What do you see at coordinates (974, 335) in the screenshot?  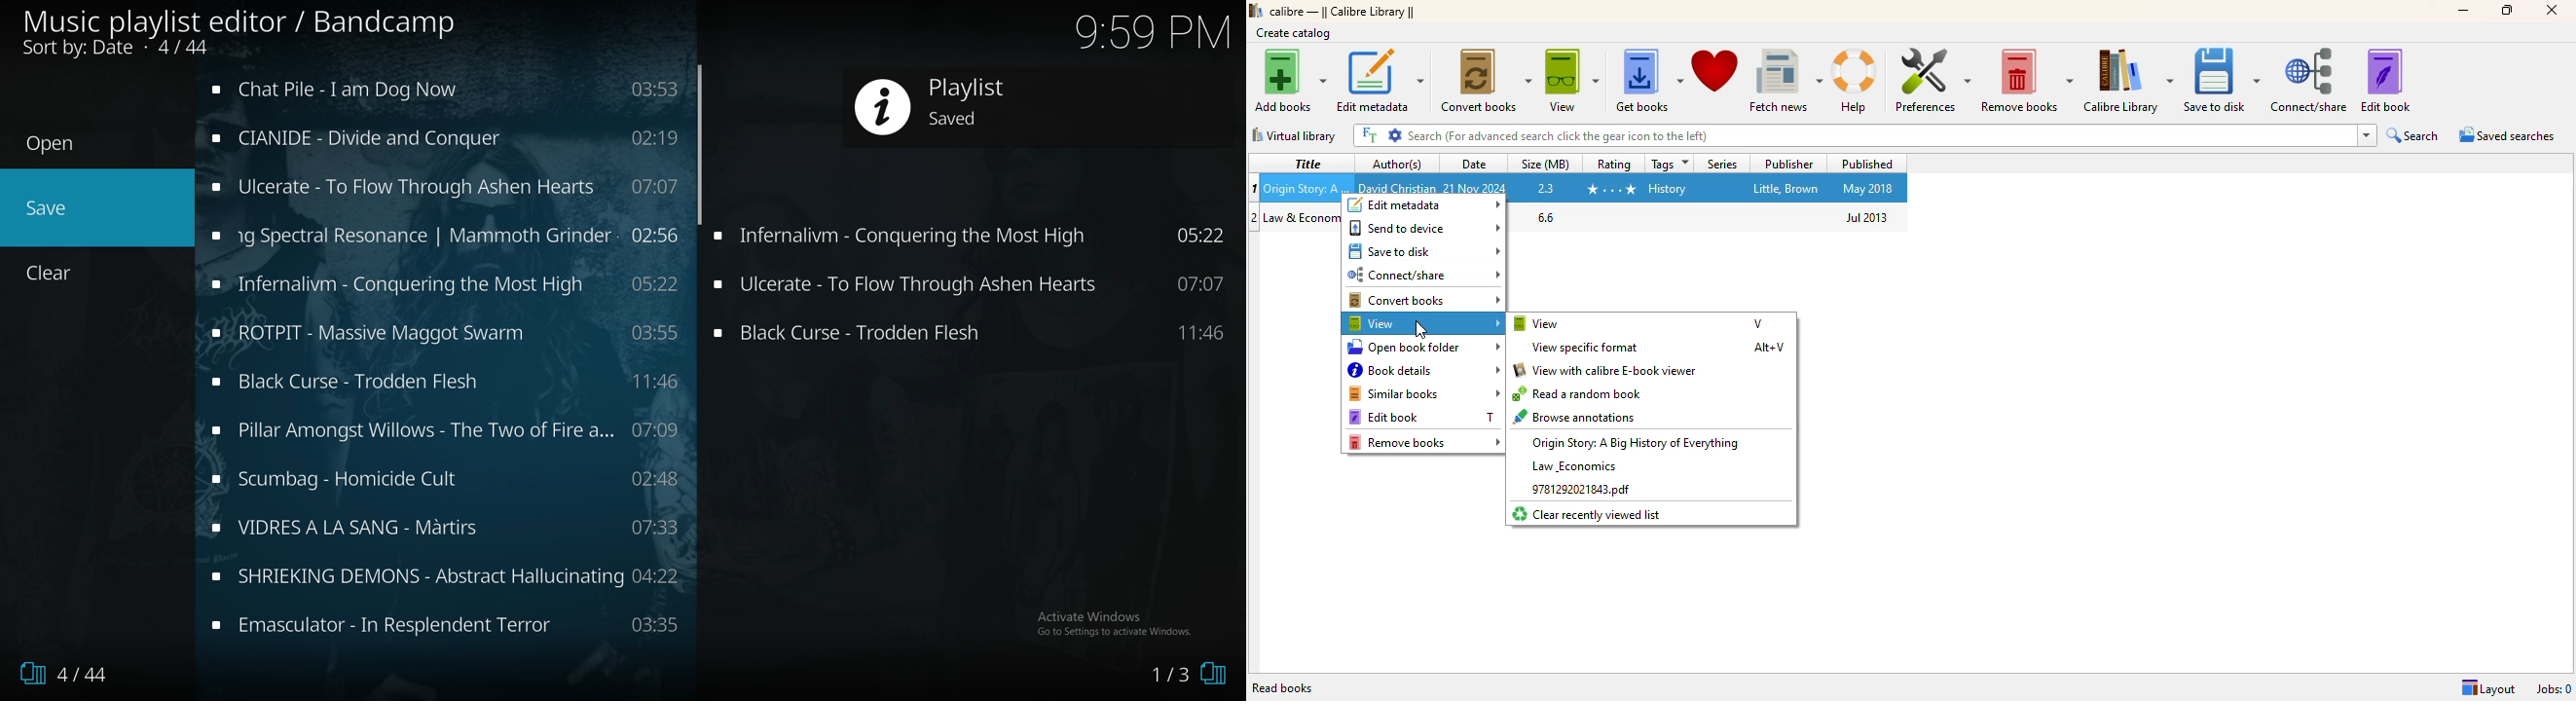 I see `Ulcerate - To Flow Through Ashen Hearts 07:07` at bounding box center [974, 335].